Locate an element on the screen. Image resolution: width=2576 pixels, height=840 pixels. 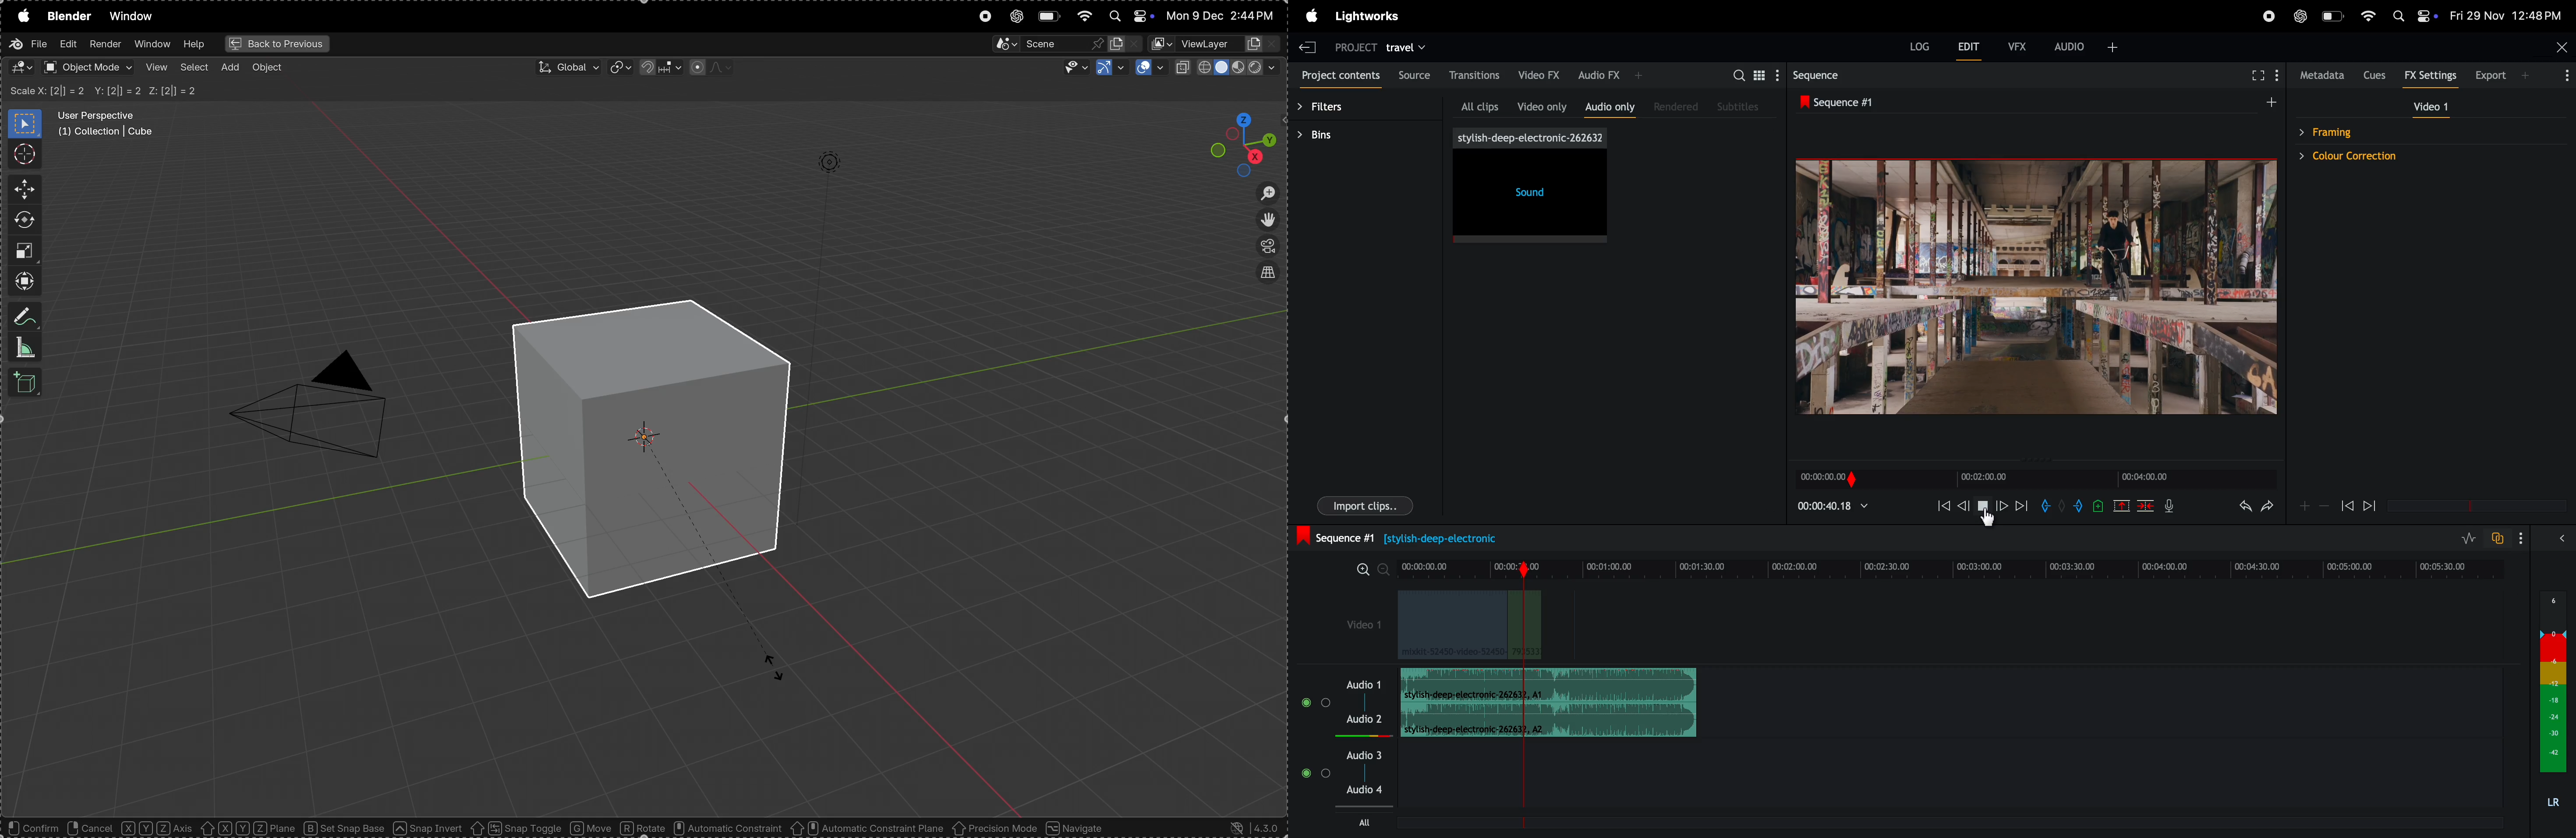
zoom in zoom out is located at coordinates (1366, 568).